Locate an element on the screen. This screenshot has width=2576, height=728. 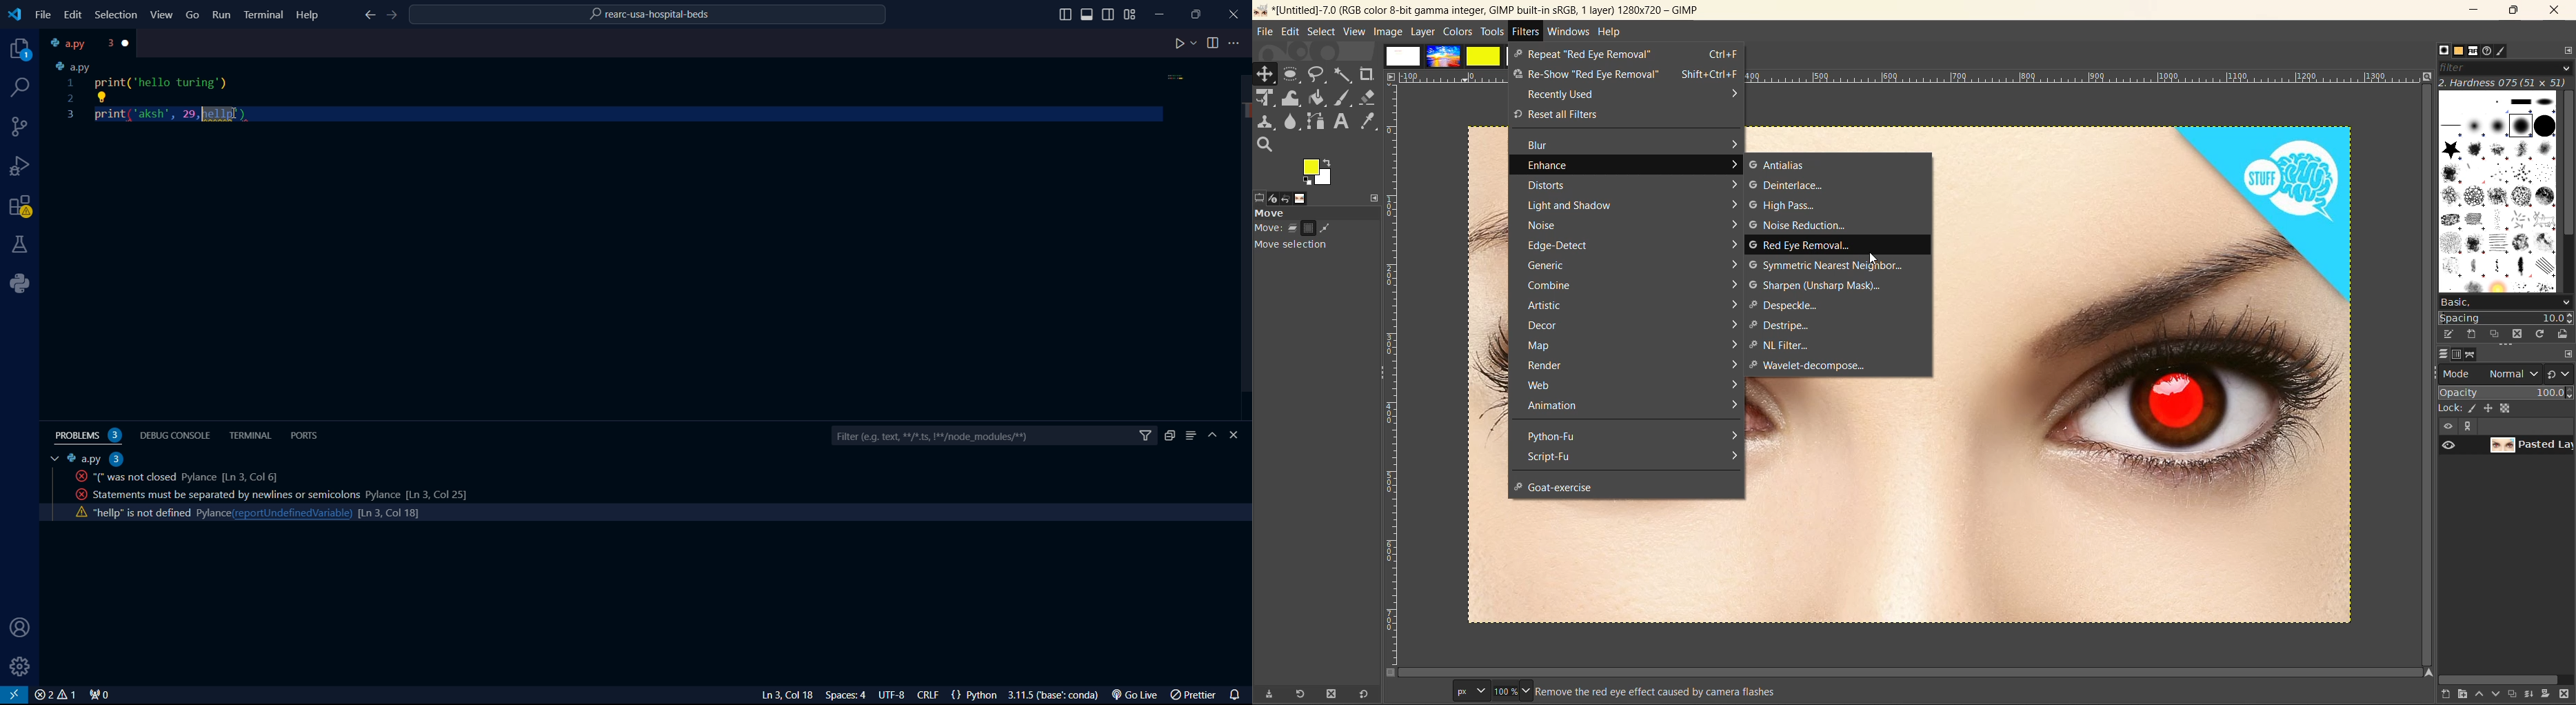
view is located at coordinates (2445, 426).